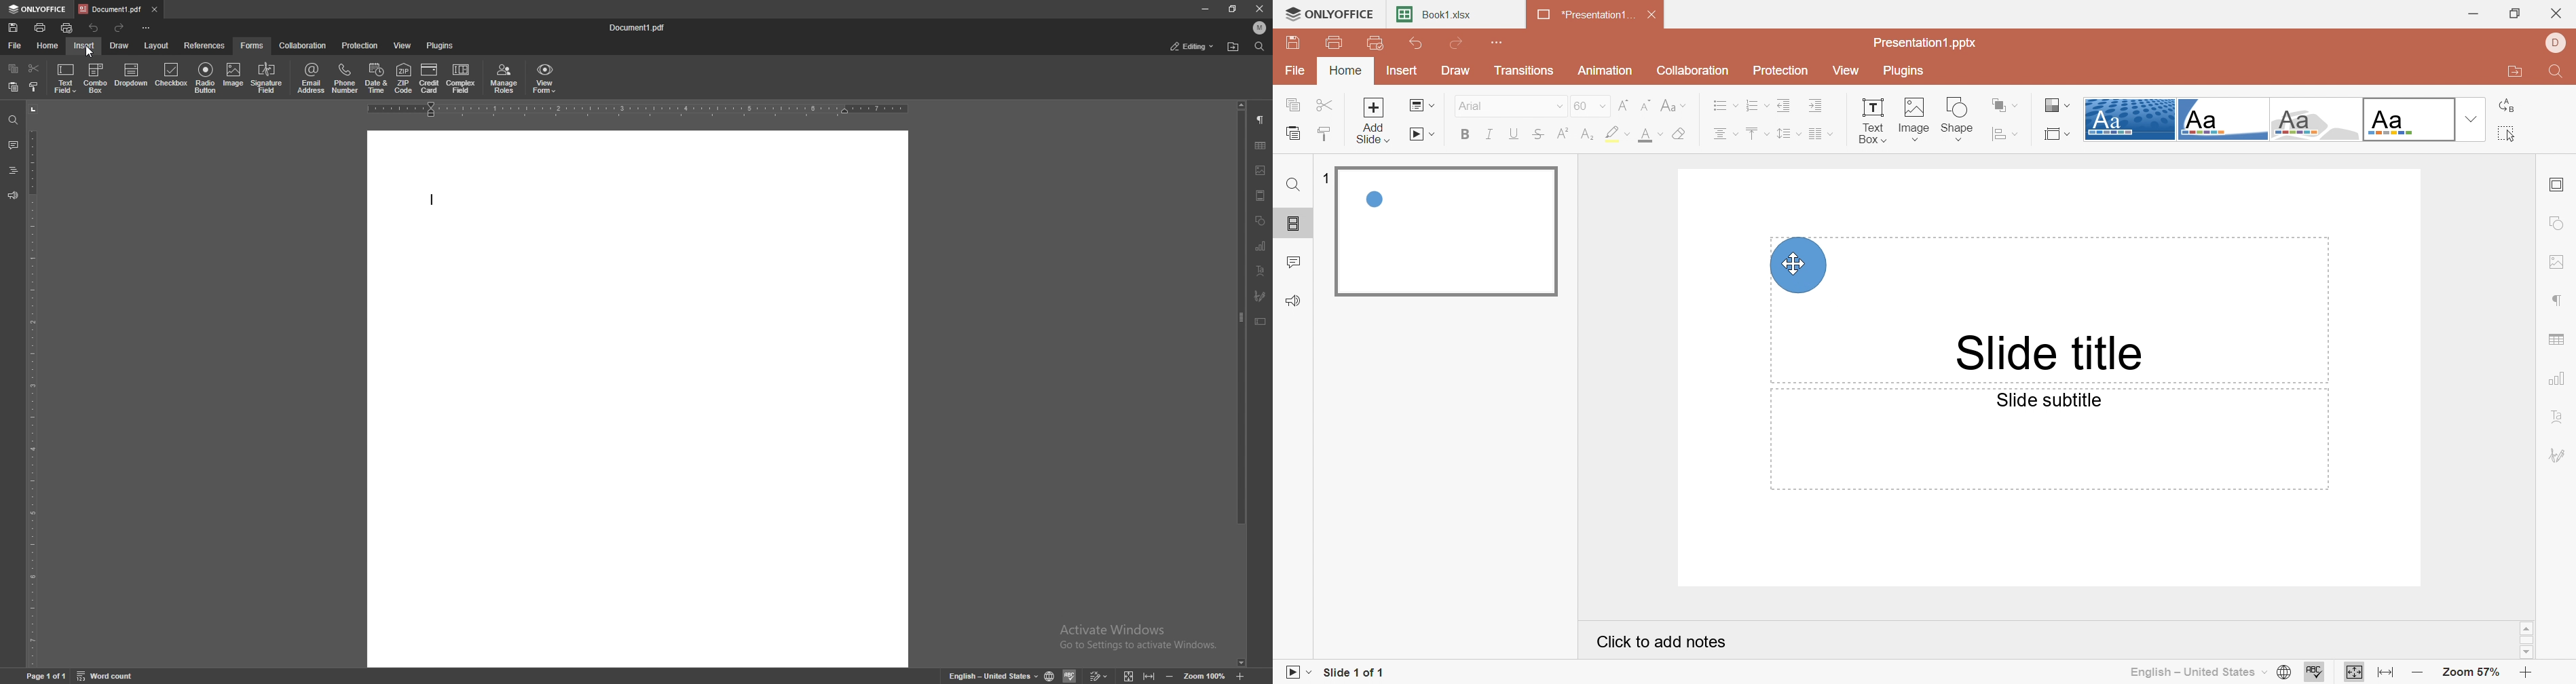 The height and width of the screenshot is (700, 2576). Describe the element at coordinates (1586, 15) in the screenshot. I see `Presentation1...` at that location.